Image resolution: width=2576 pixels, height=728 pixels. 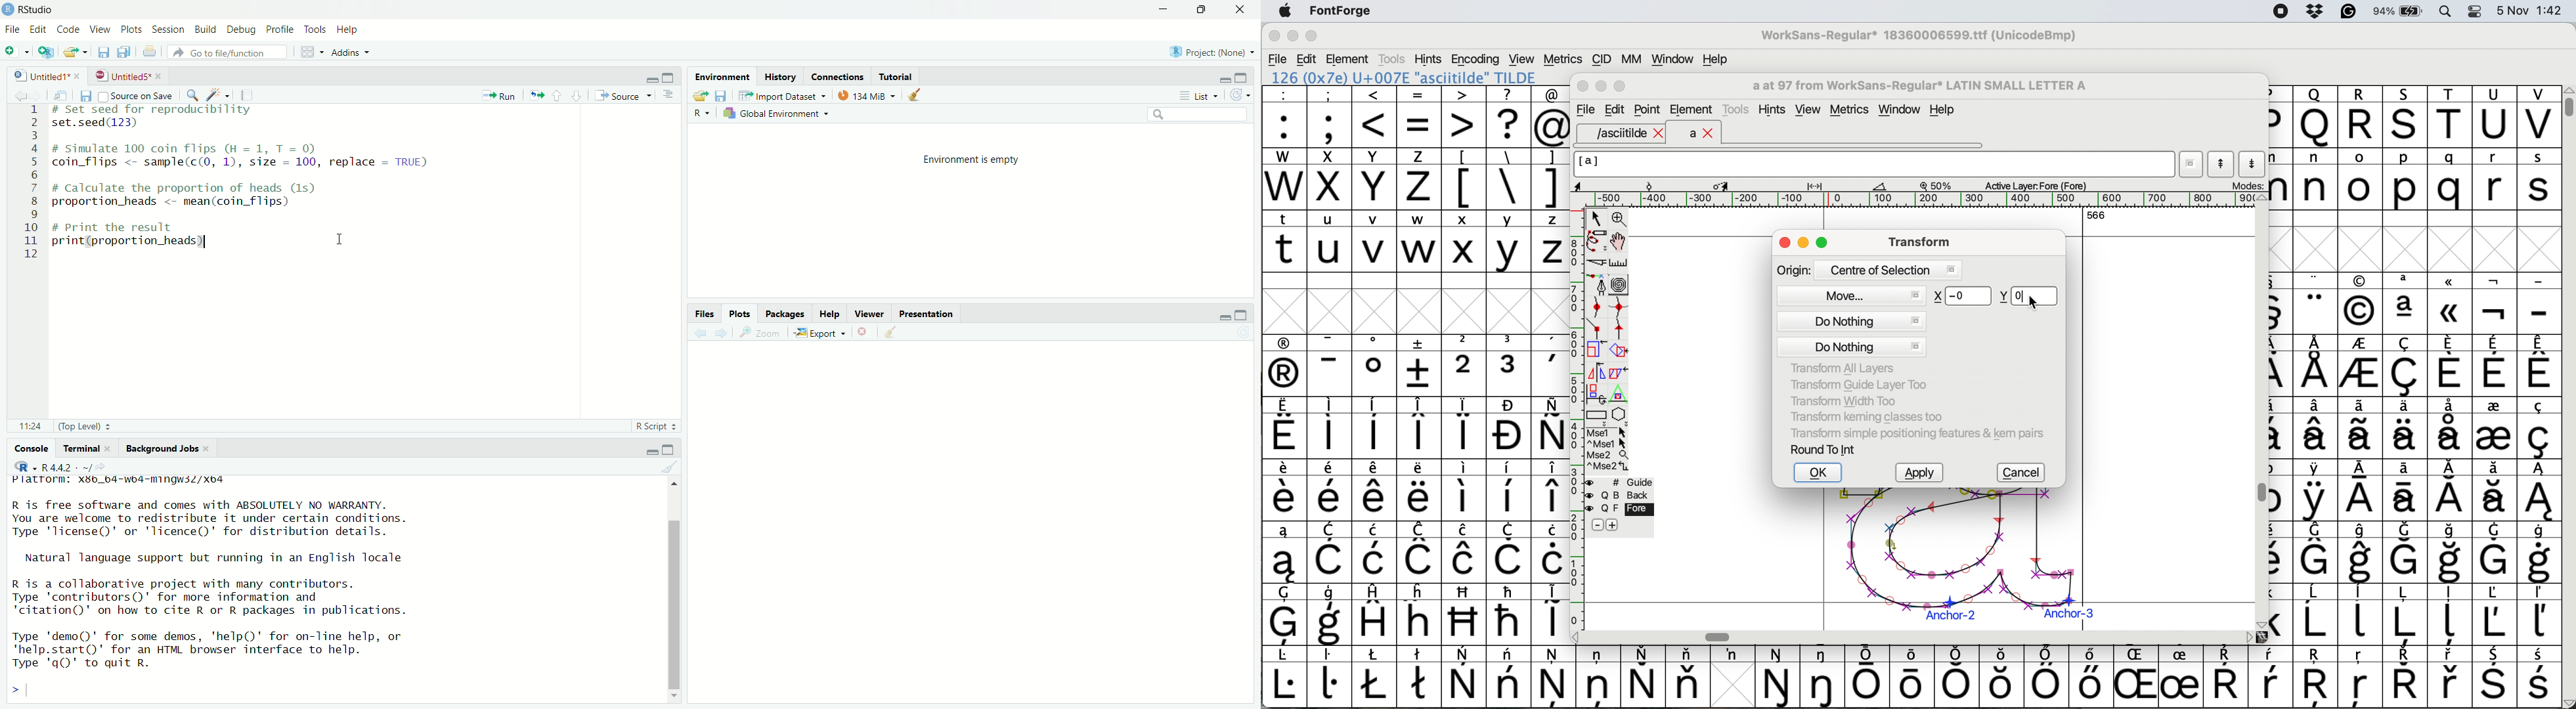 What do you see at coordinates (2540, 304) in the screenshot?
I see `-` at bounding box center [2540, 304].